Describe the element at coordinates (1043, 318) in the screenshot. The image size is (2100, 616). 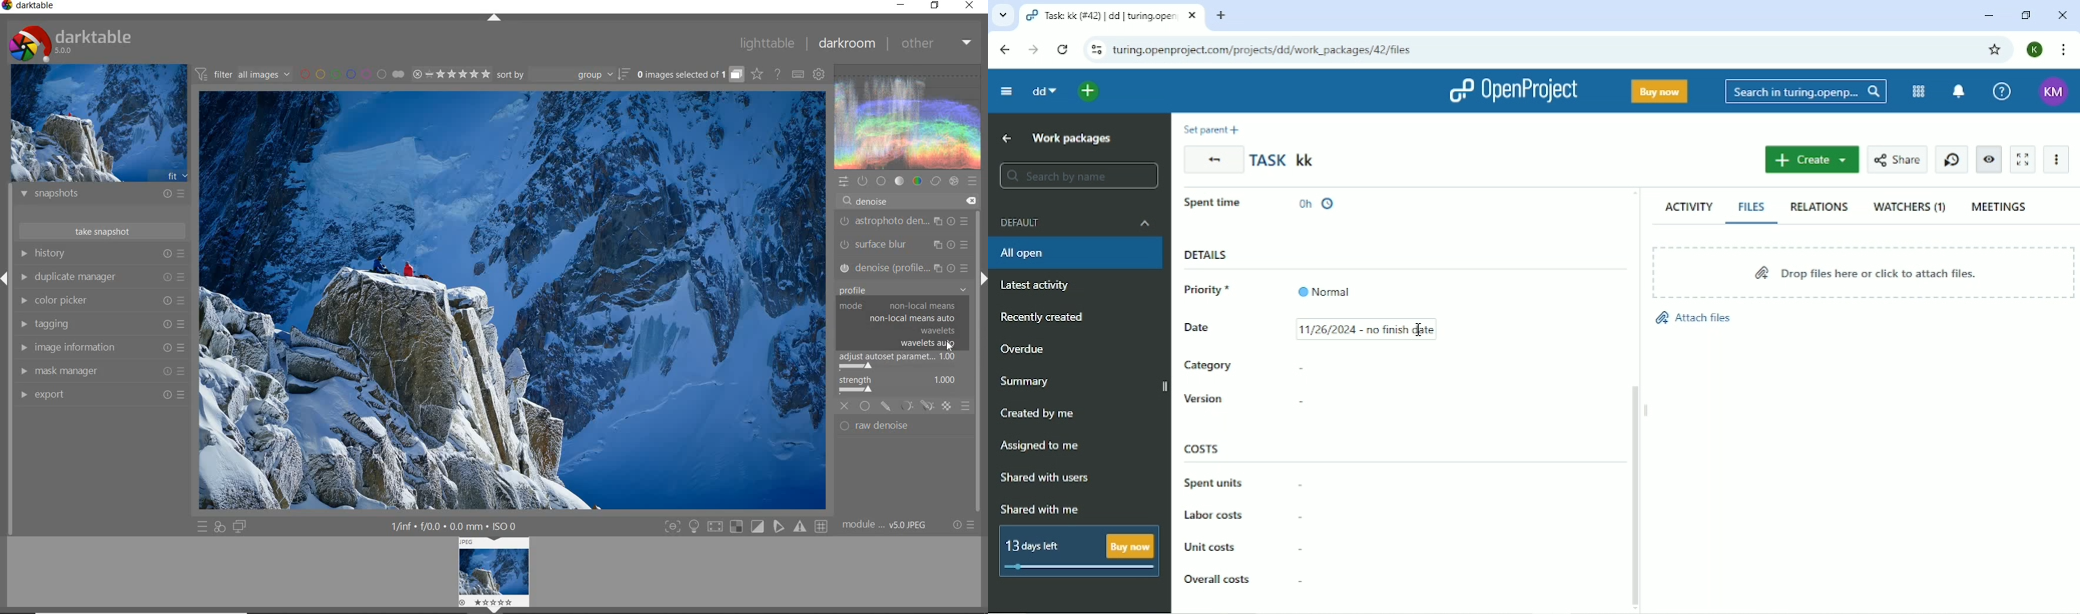
I see `Recently added` at that location.